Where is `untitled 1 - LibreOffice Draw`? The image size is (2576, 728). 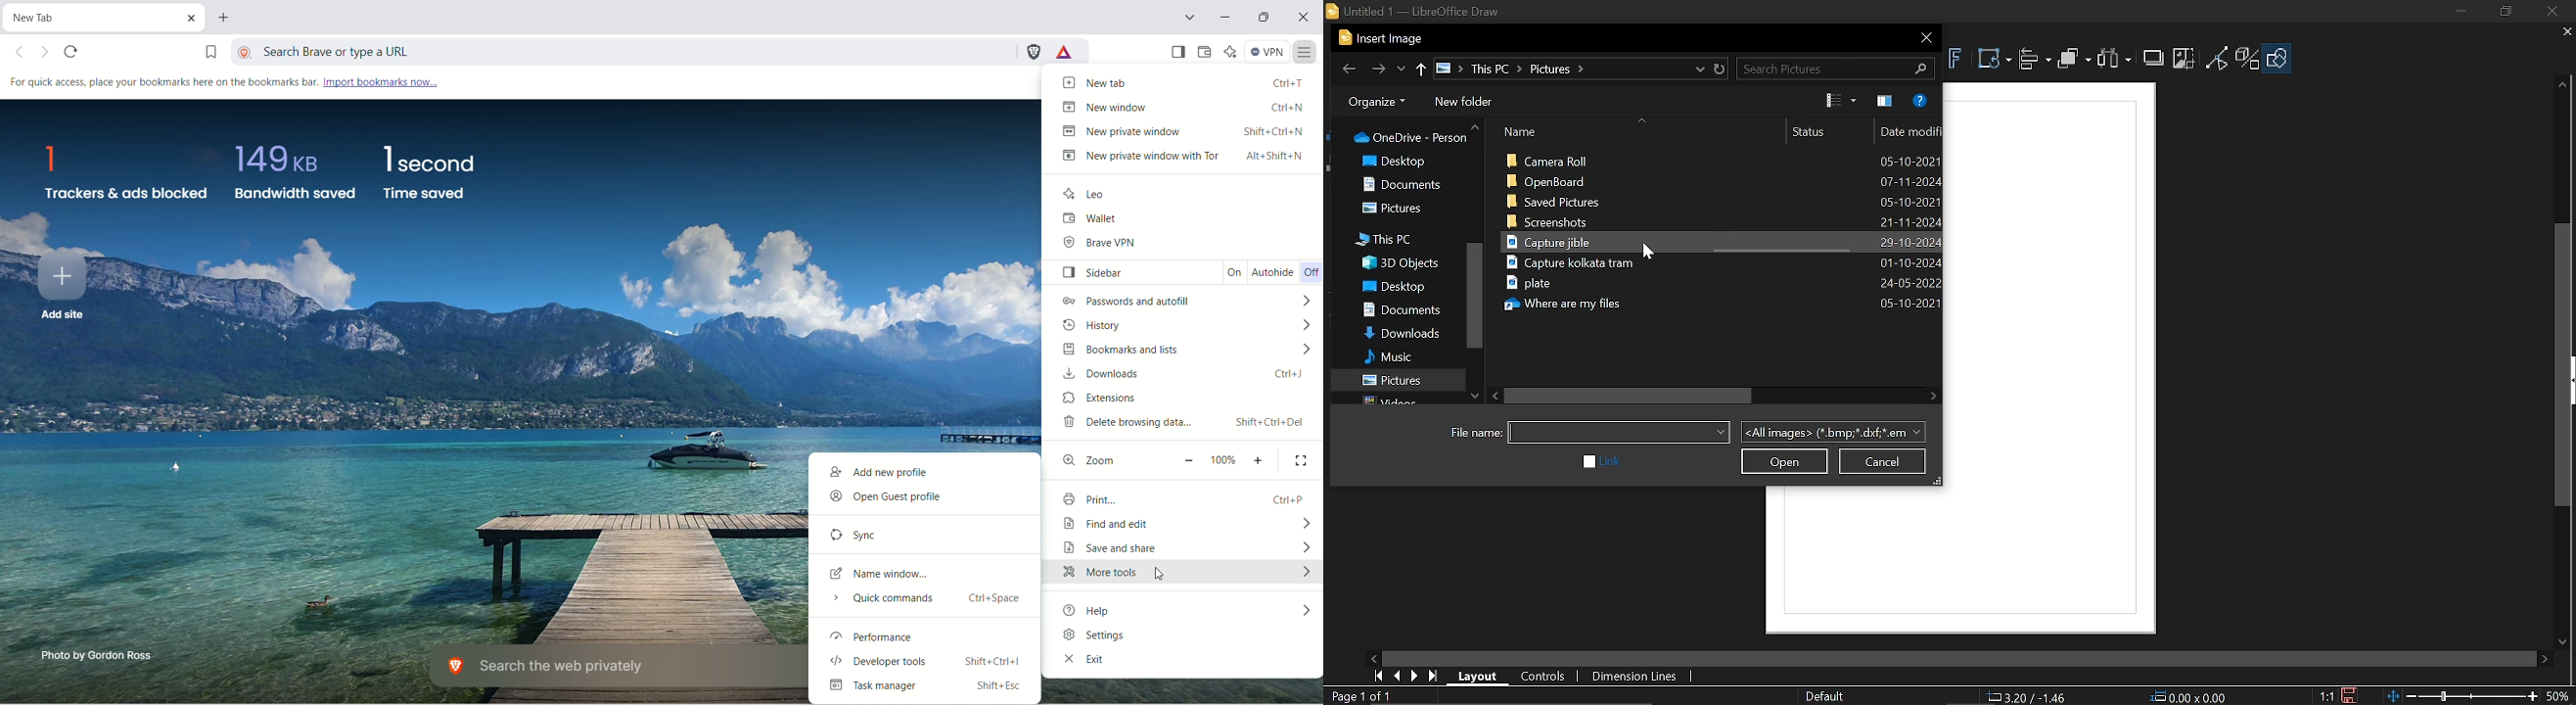 untitled 1 - LibreOffice Draw is located at coordinates (1428, 11).